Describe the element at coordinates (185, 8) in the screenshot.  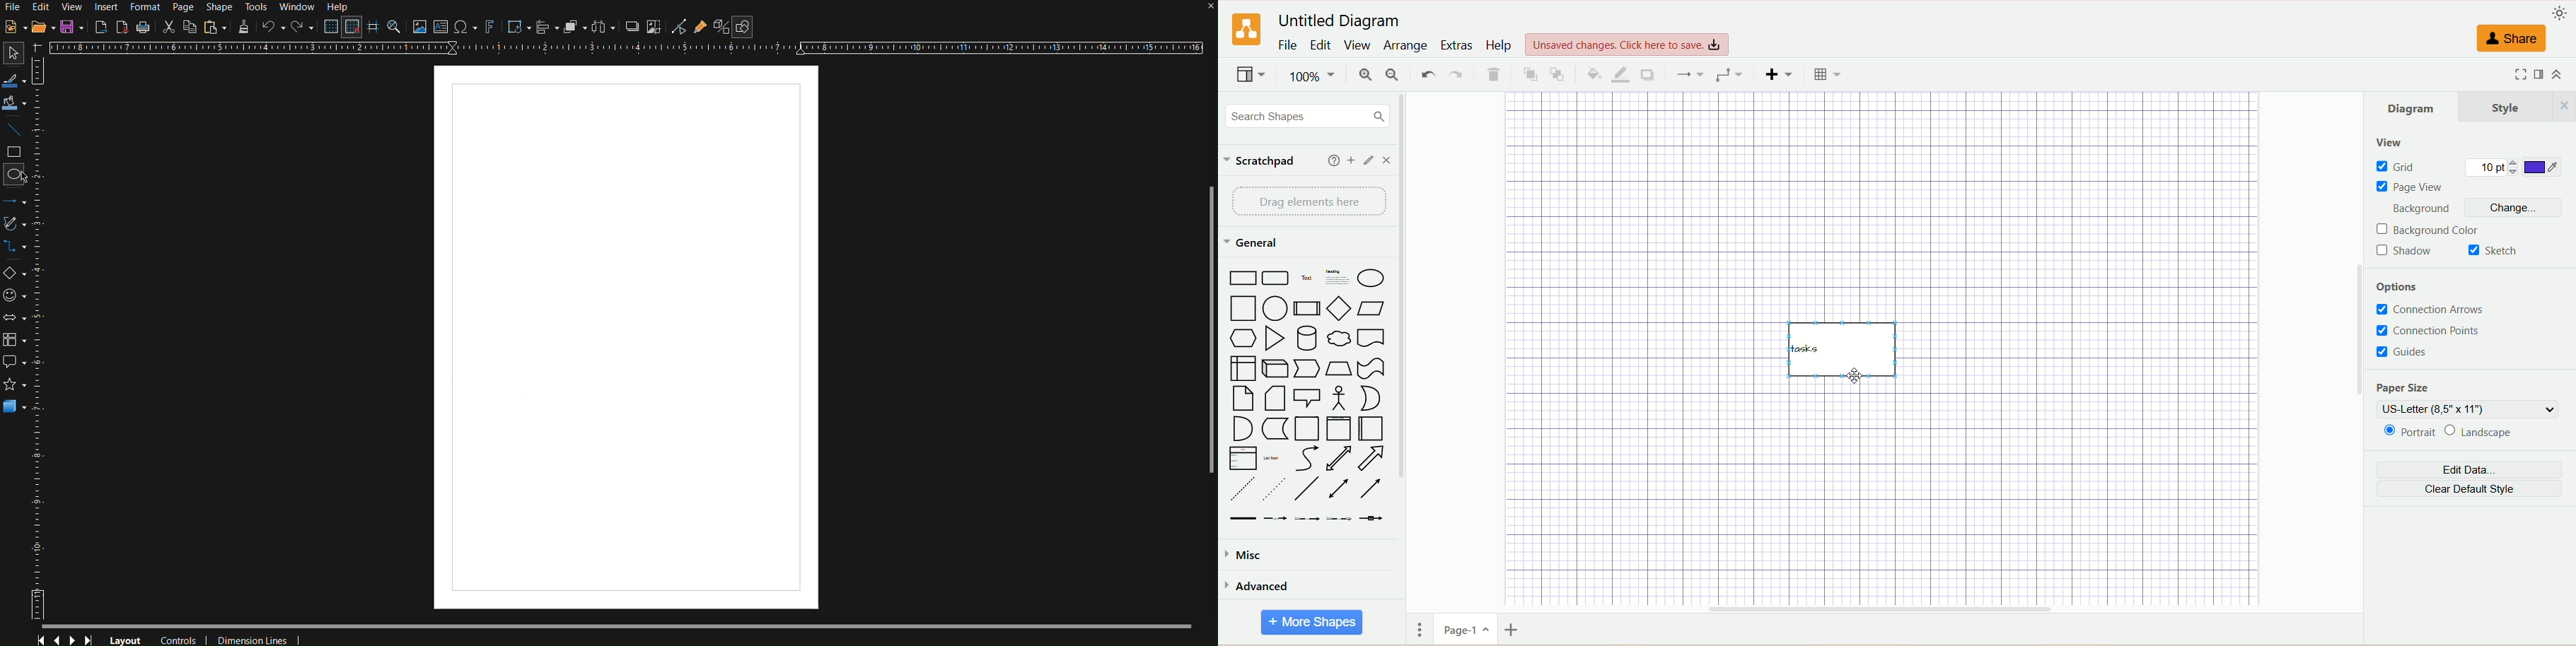
I see `Page` at that location.